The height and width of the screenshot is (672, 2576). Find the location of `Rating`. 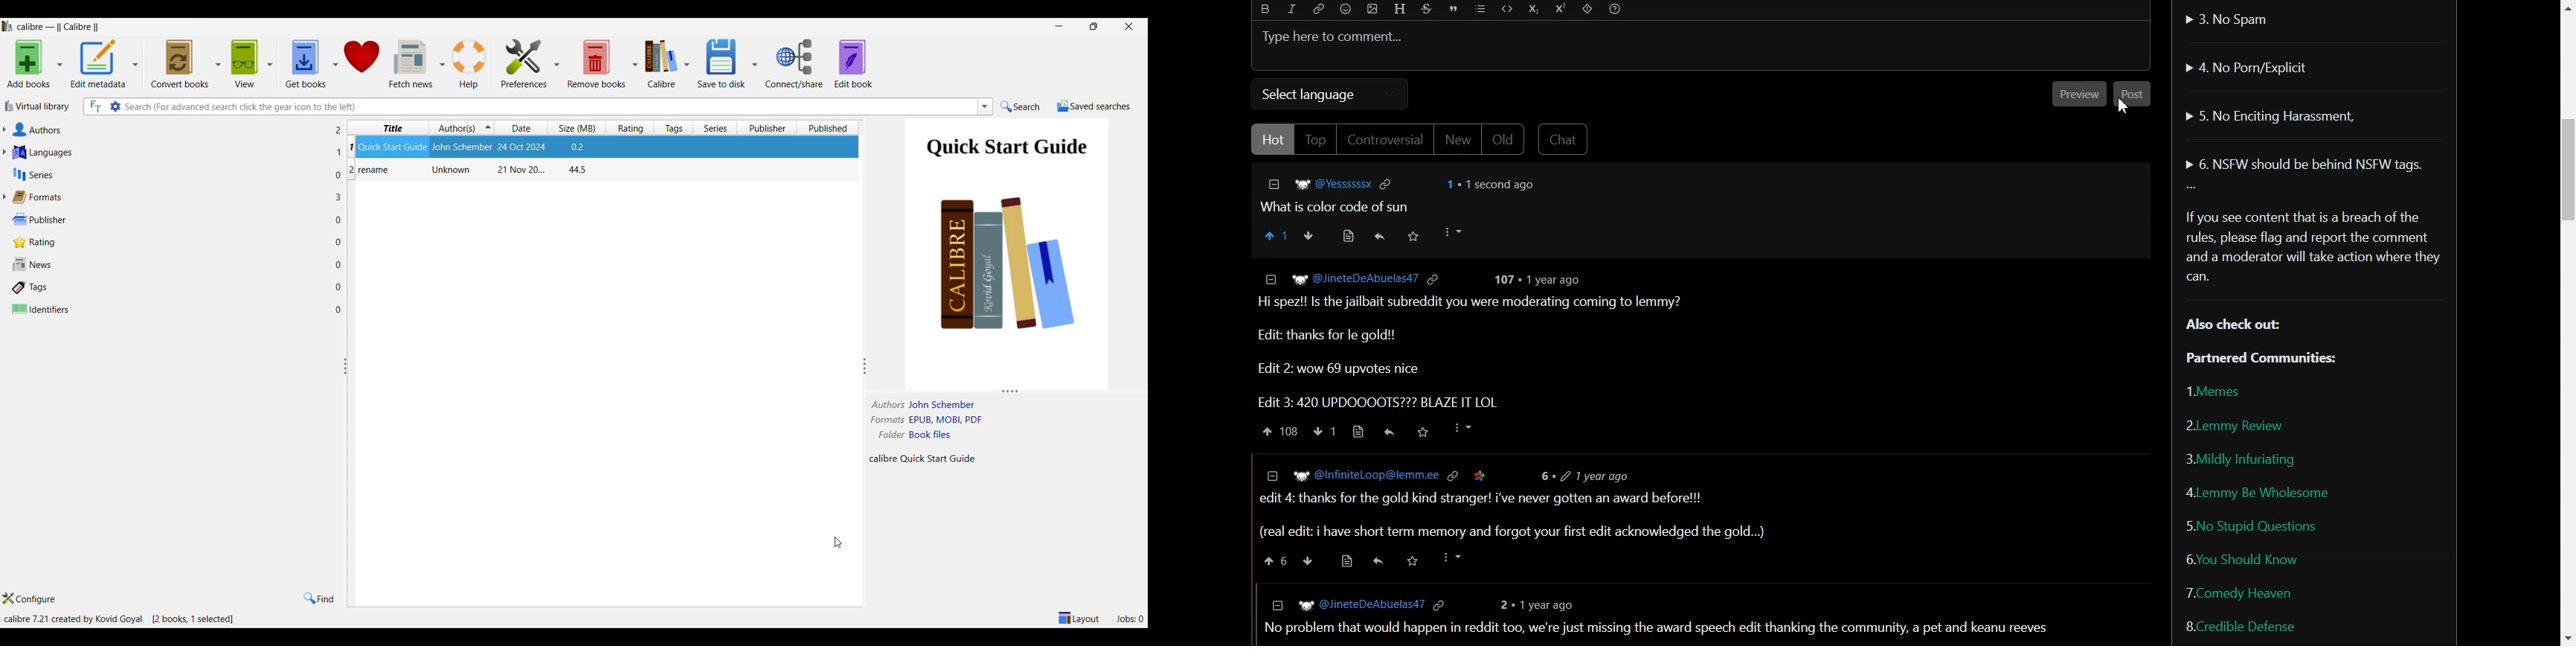

Rating is located at coordinates (170, 242).